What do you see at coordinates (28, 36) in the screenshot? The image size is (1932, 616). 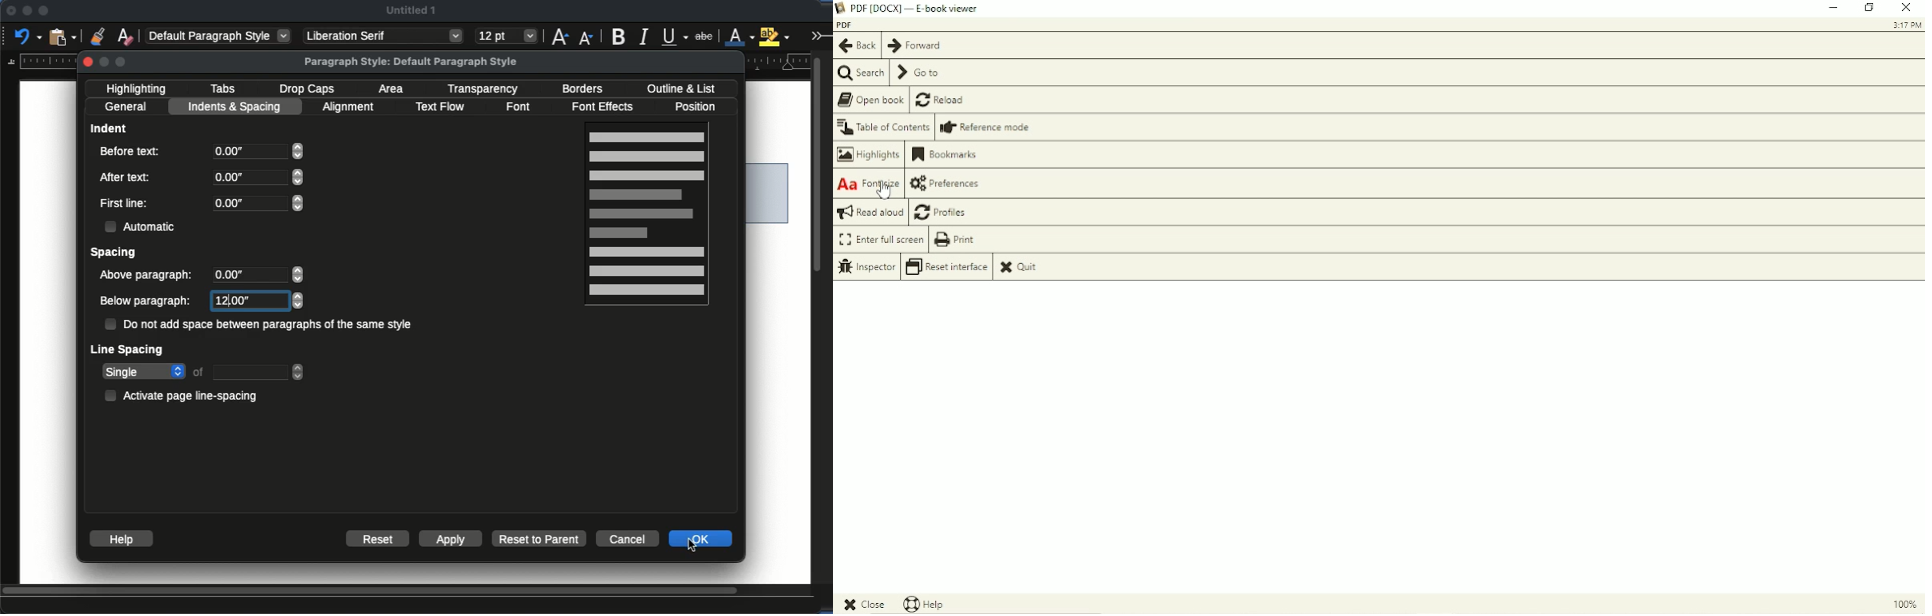 I see `undo` at bounding box center [28, 36].